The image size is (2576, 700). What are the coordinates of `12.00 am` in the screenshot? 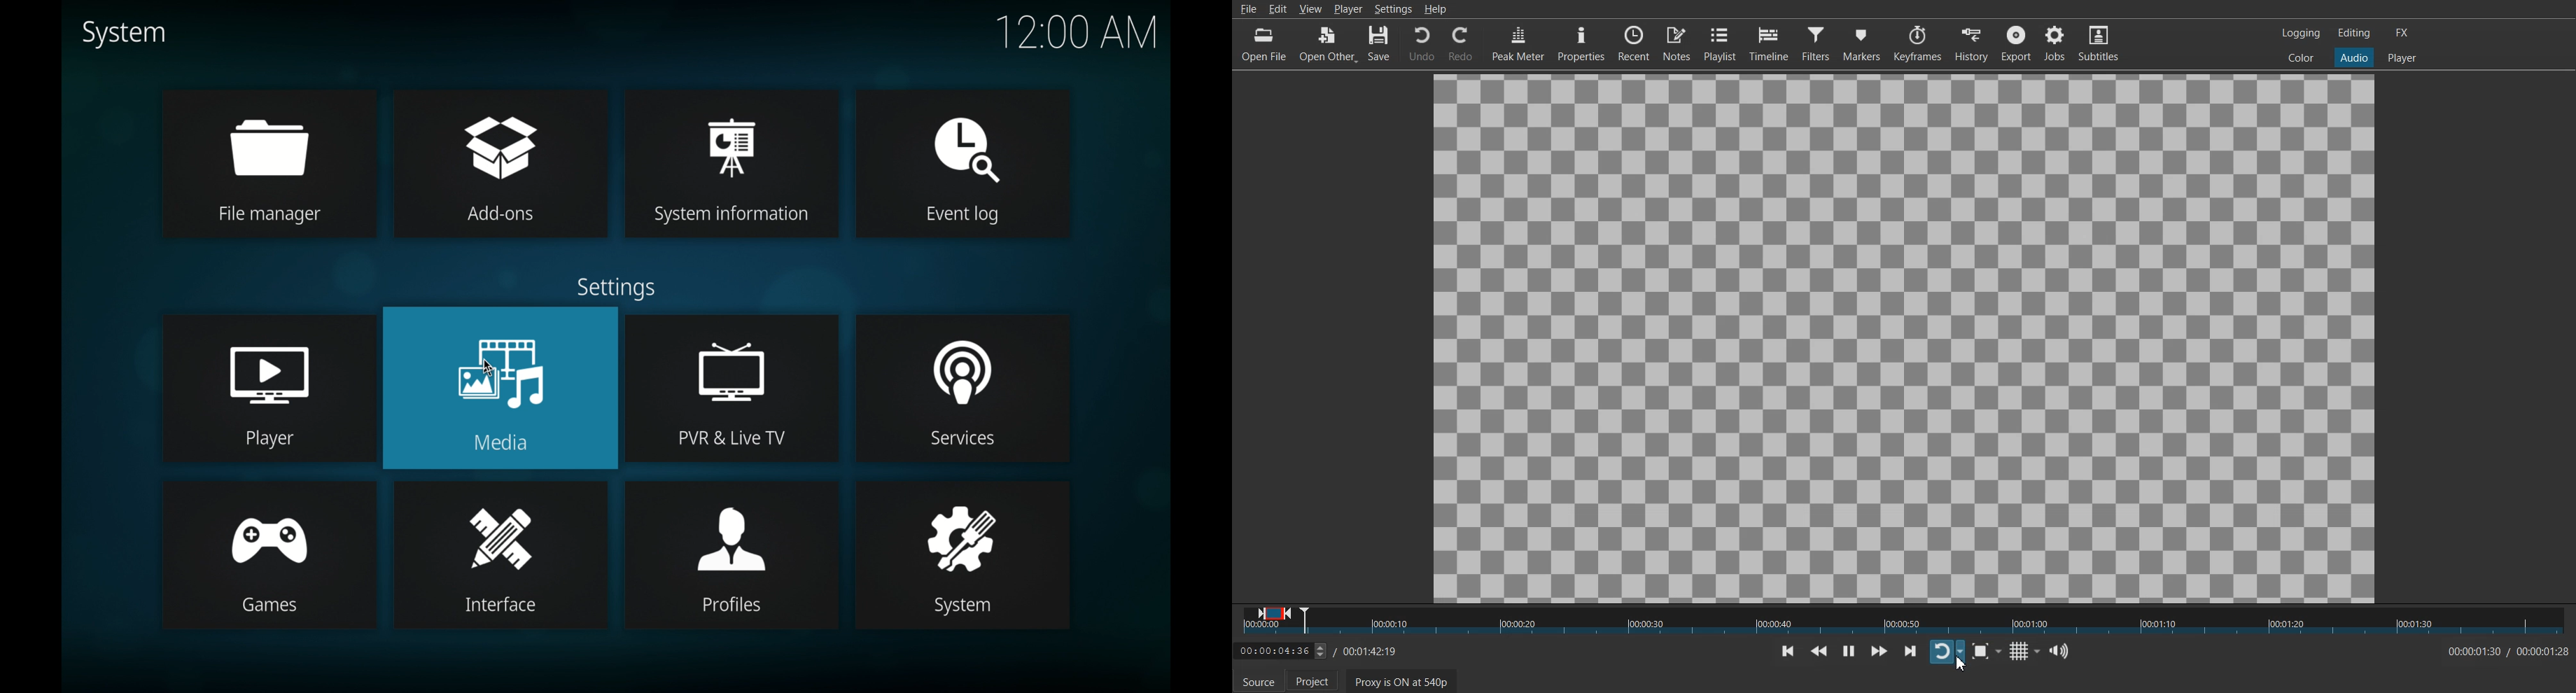 It's located at (1079, 32).